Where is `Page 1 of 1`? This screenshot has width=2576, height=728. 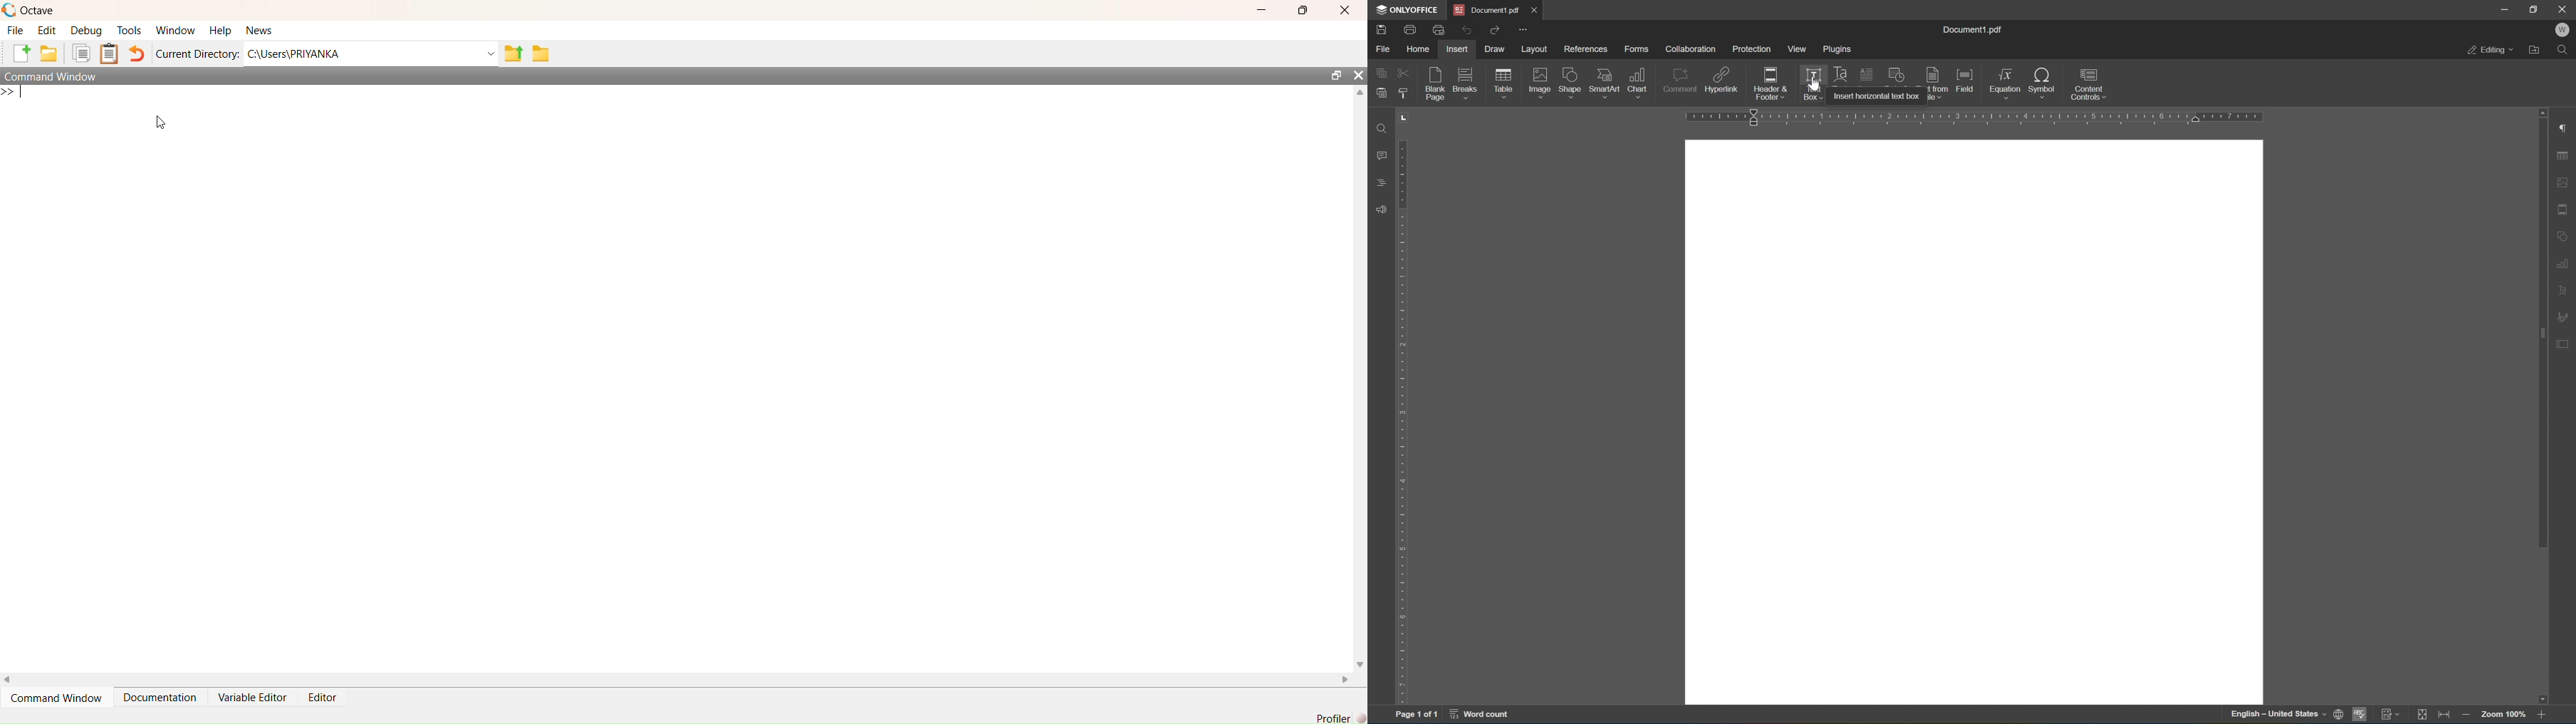
Page 1 of 1 is located at coordinates (1417, 715).